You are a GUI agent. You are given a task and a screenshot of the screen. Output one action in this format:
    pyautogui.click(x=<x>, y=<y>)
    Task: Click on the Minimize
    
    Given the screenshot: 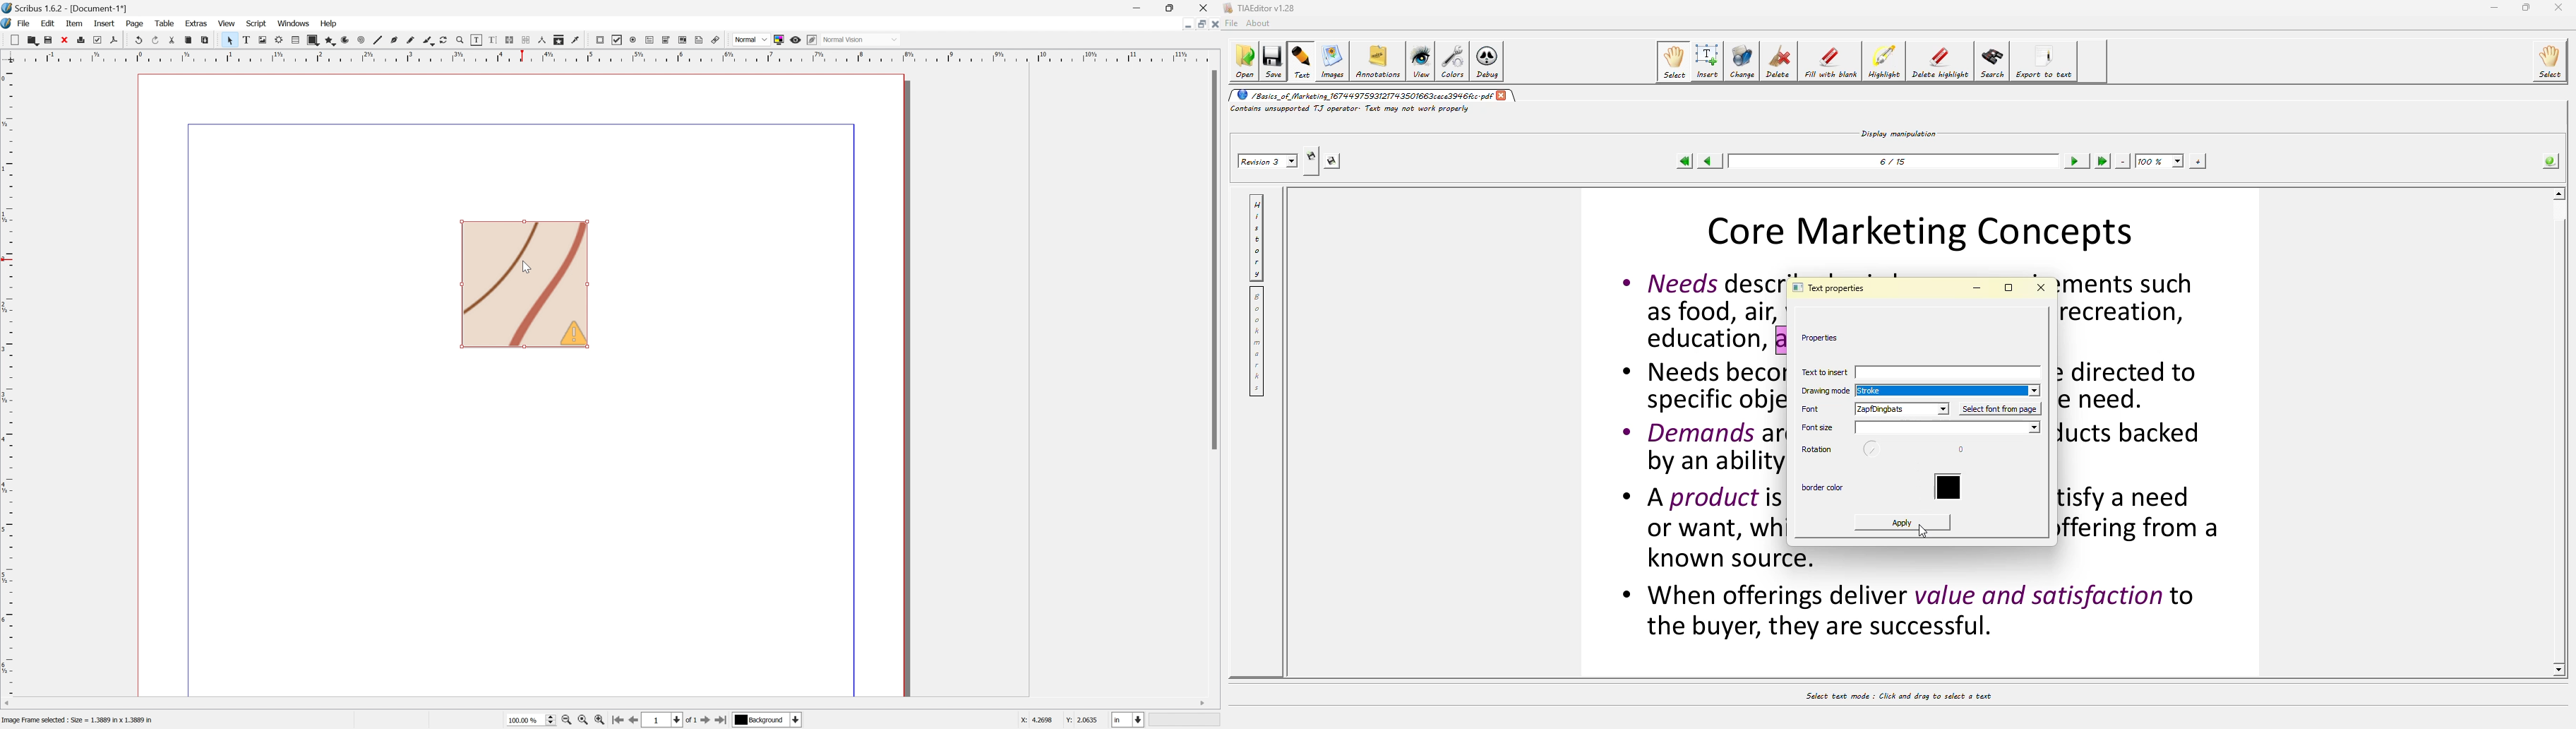 What is the action you would take?
    pyautogui.click(x=1137, y=8)
    